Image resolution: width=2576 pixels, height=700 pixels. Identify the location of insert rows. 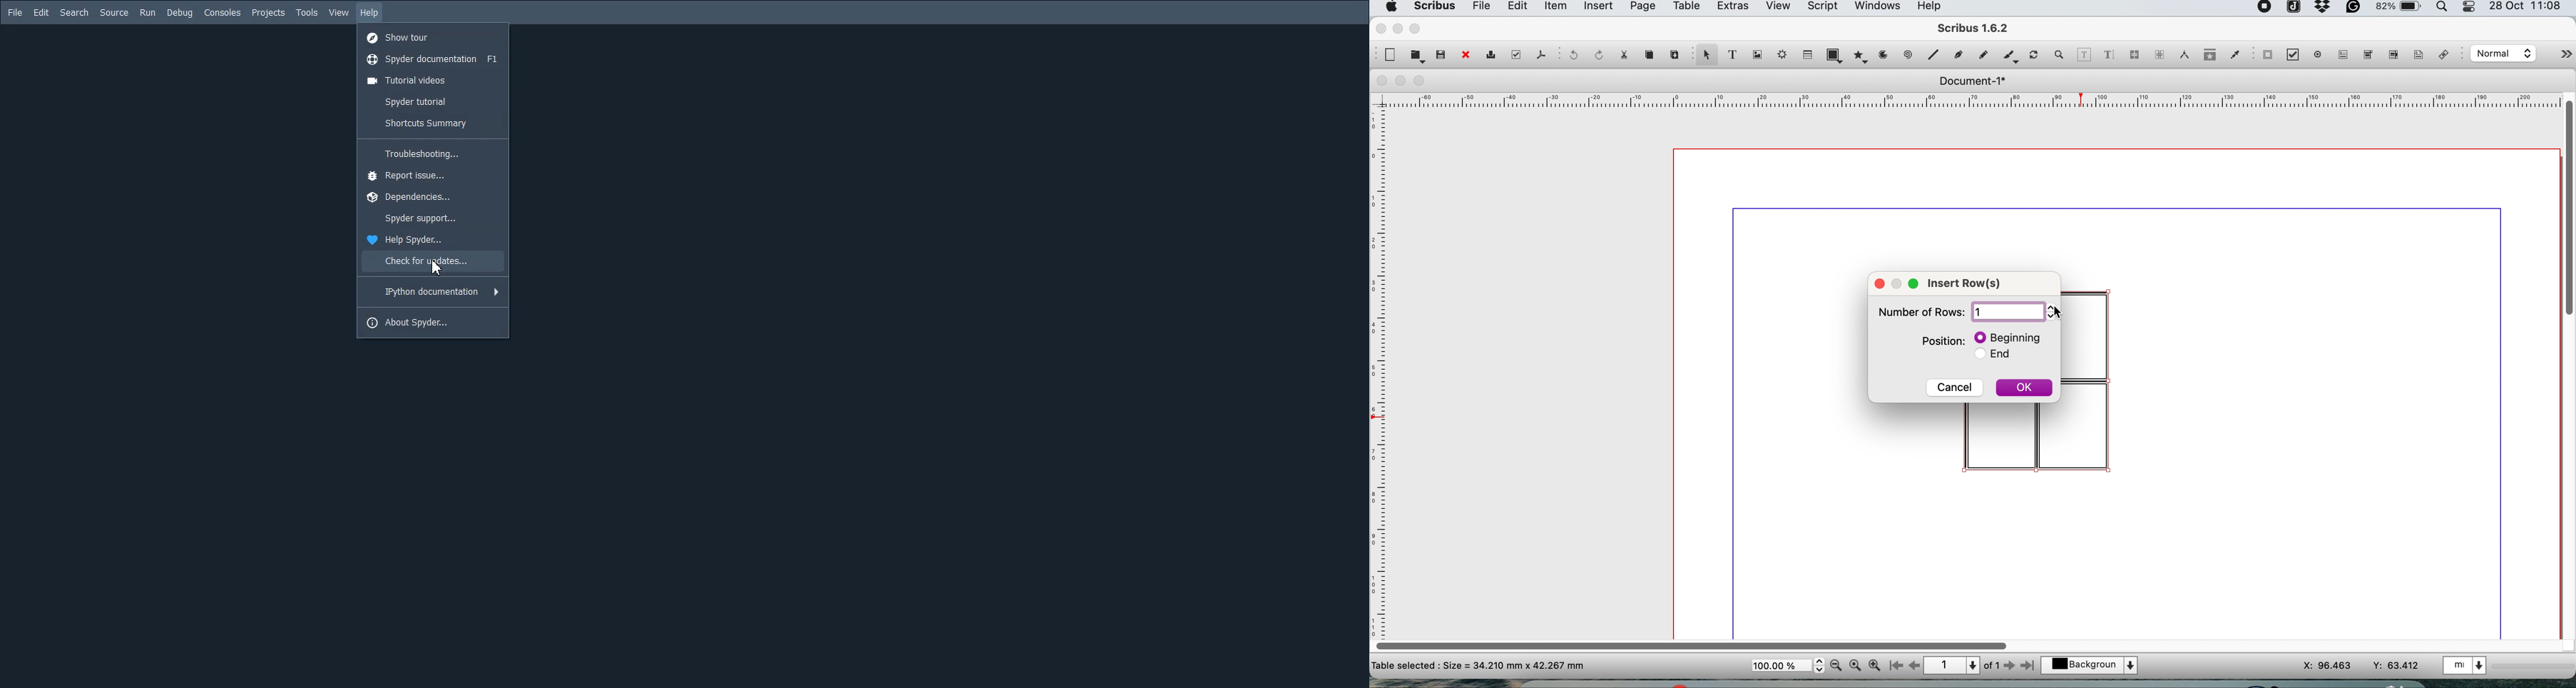
(1970, 285).